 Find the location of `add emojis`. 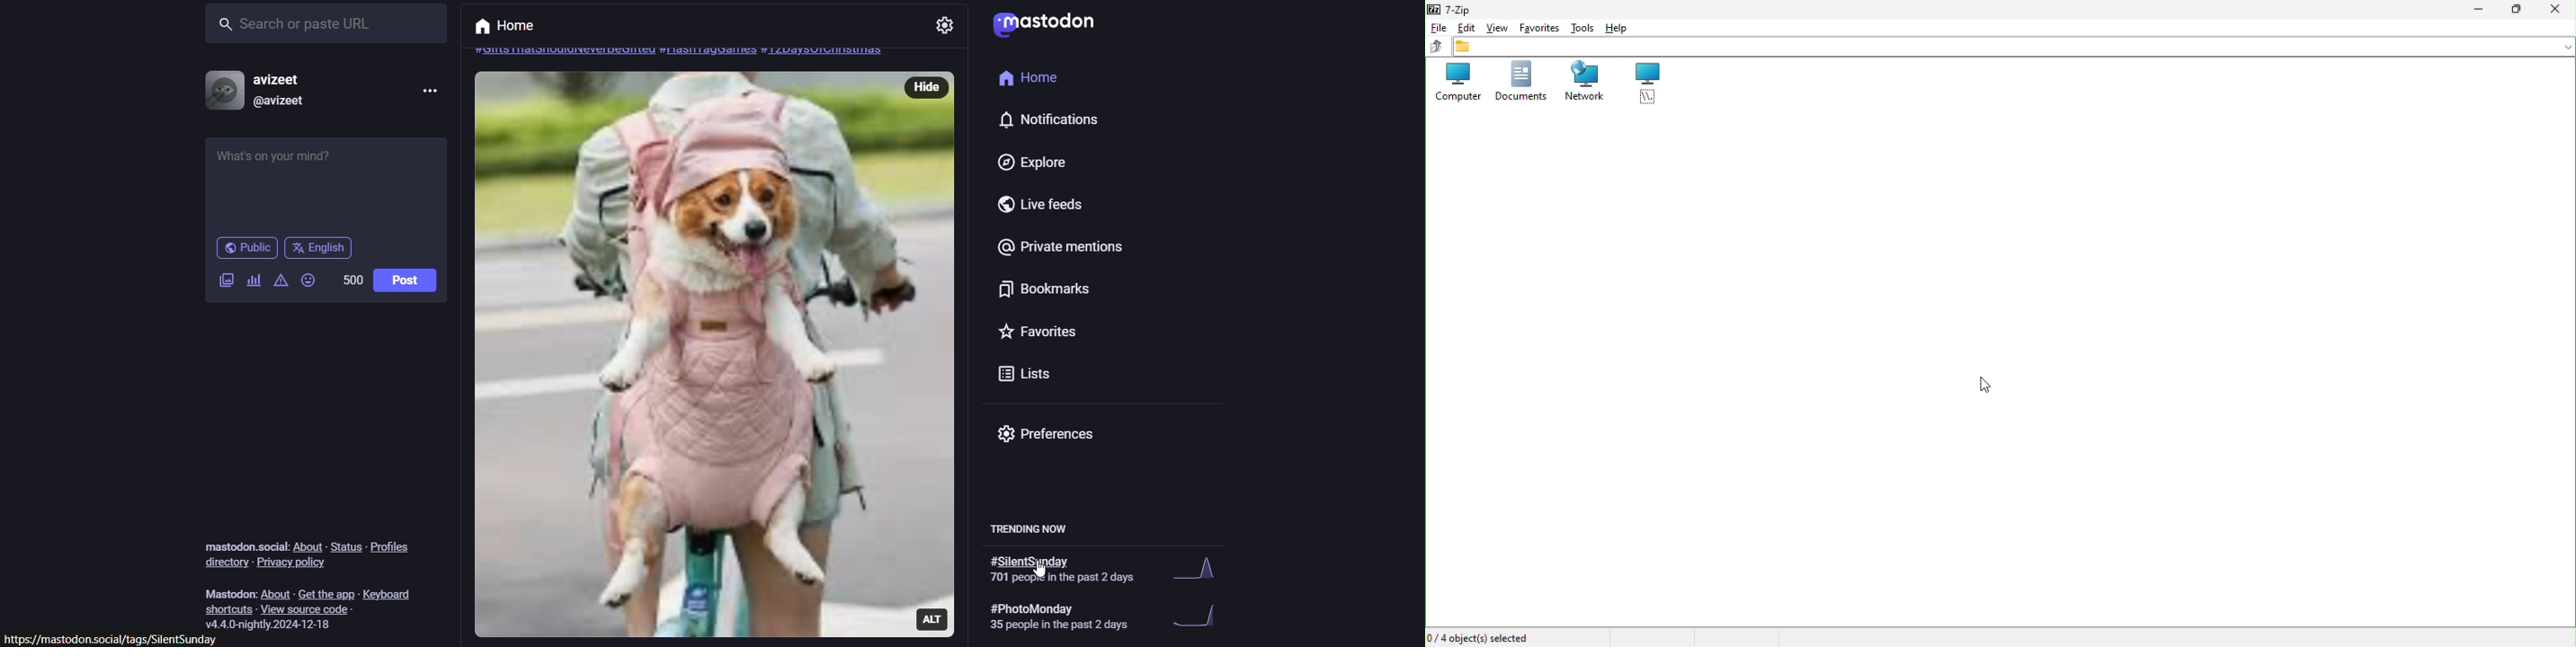

add emojis is located at coordinates (309, 281).